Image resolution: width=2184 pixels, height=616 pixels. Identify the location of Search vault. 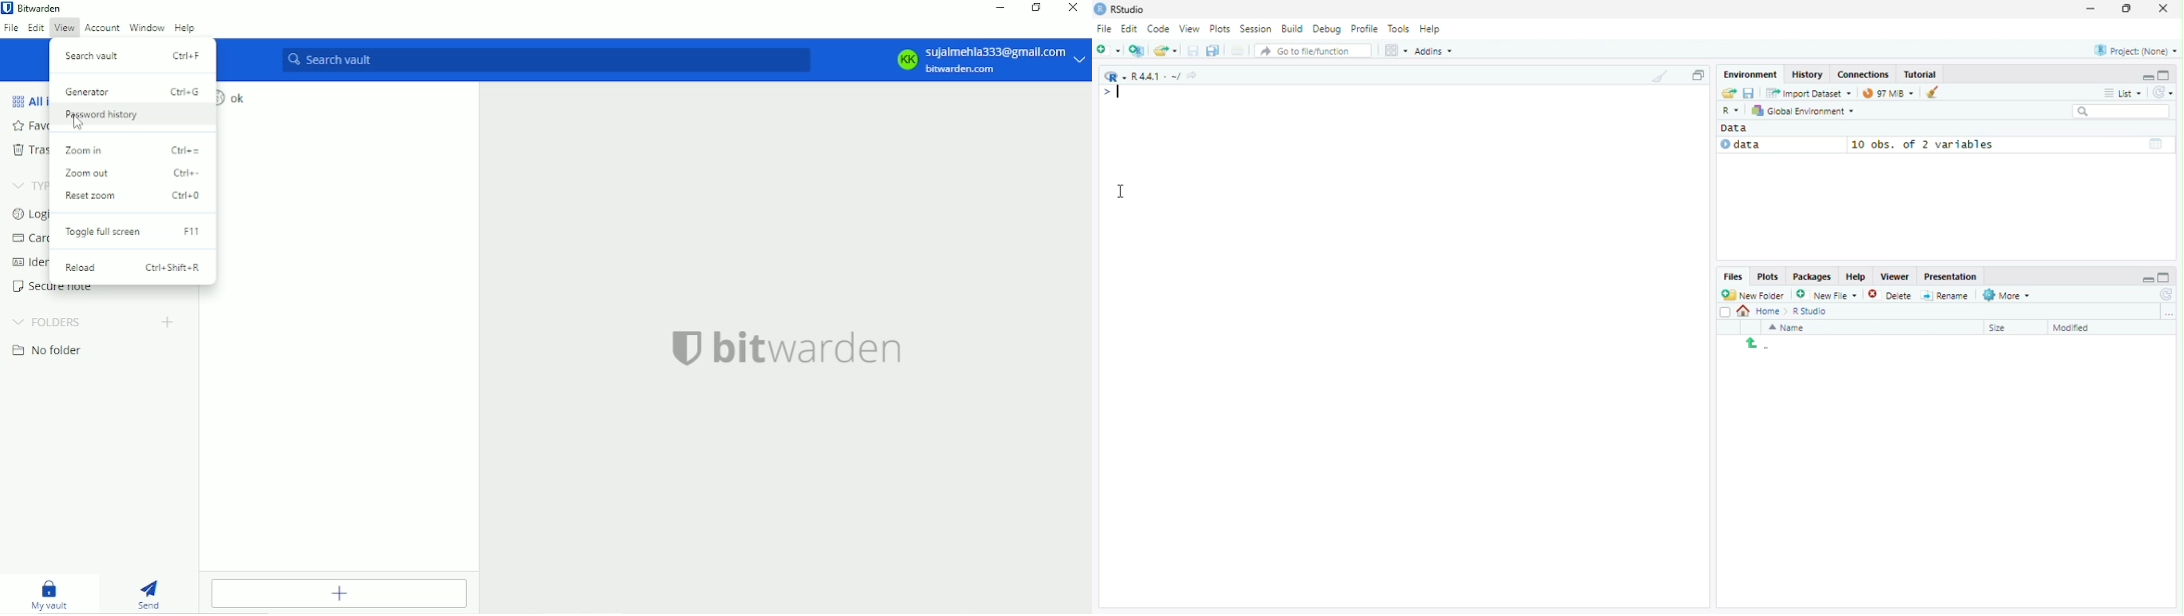
(547, 60).